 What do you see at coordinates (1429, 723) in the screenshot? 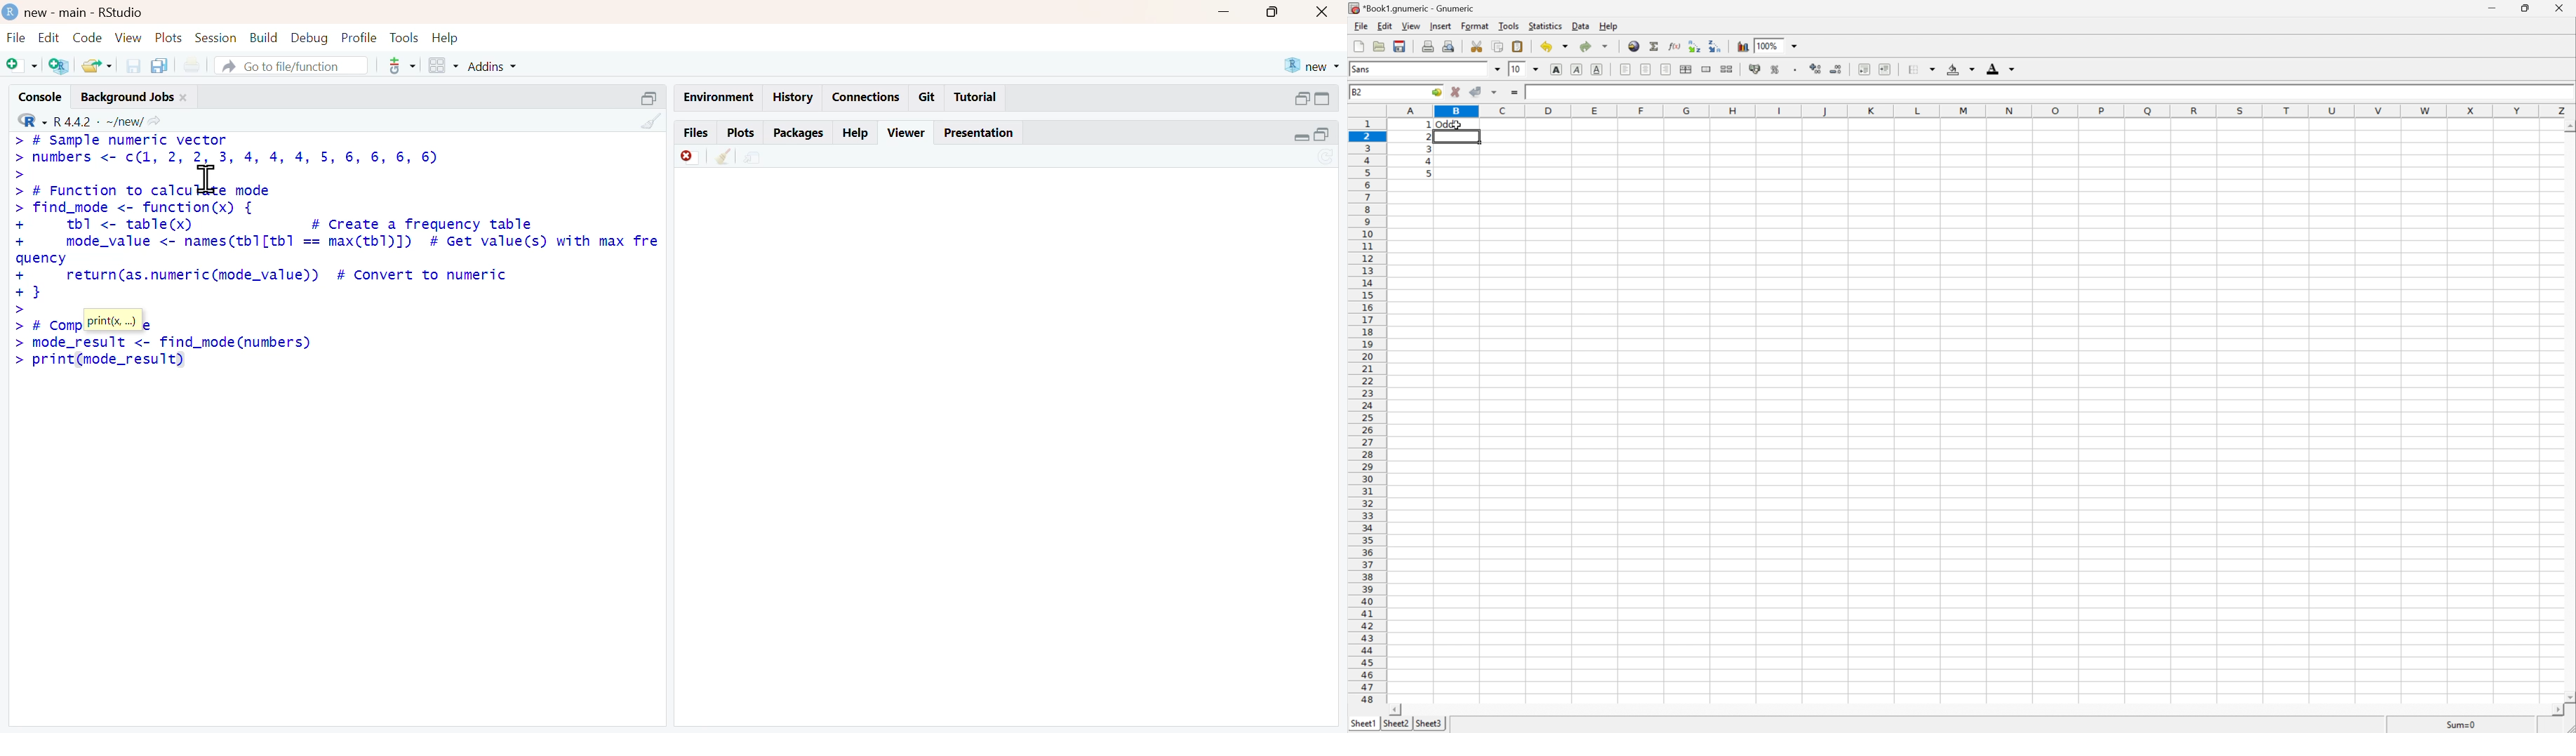
I see `Sheet3` at bounding box center [1429, 723].